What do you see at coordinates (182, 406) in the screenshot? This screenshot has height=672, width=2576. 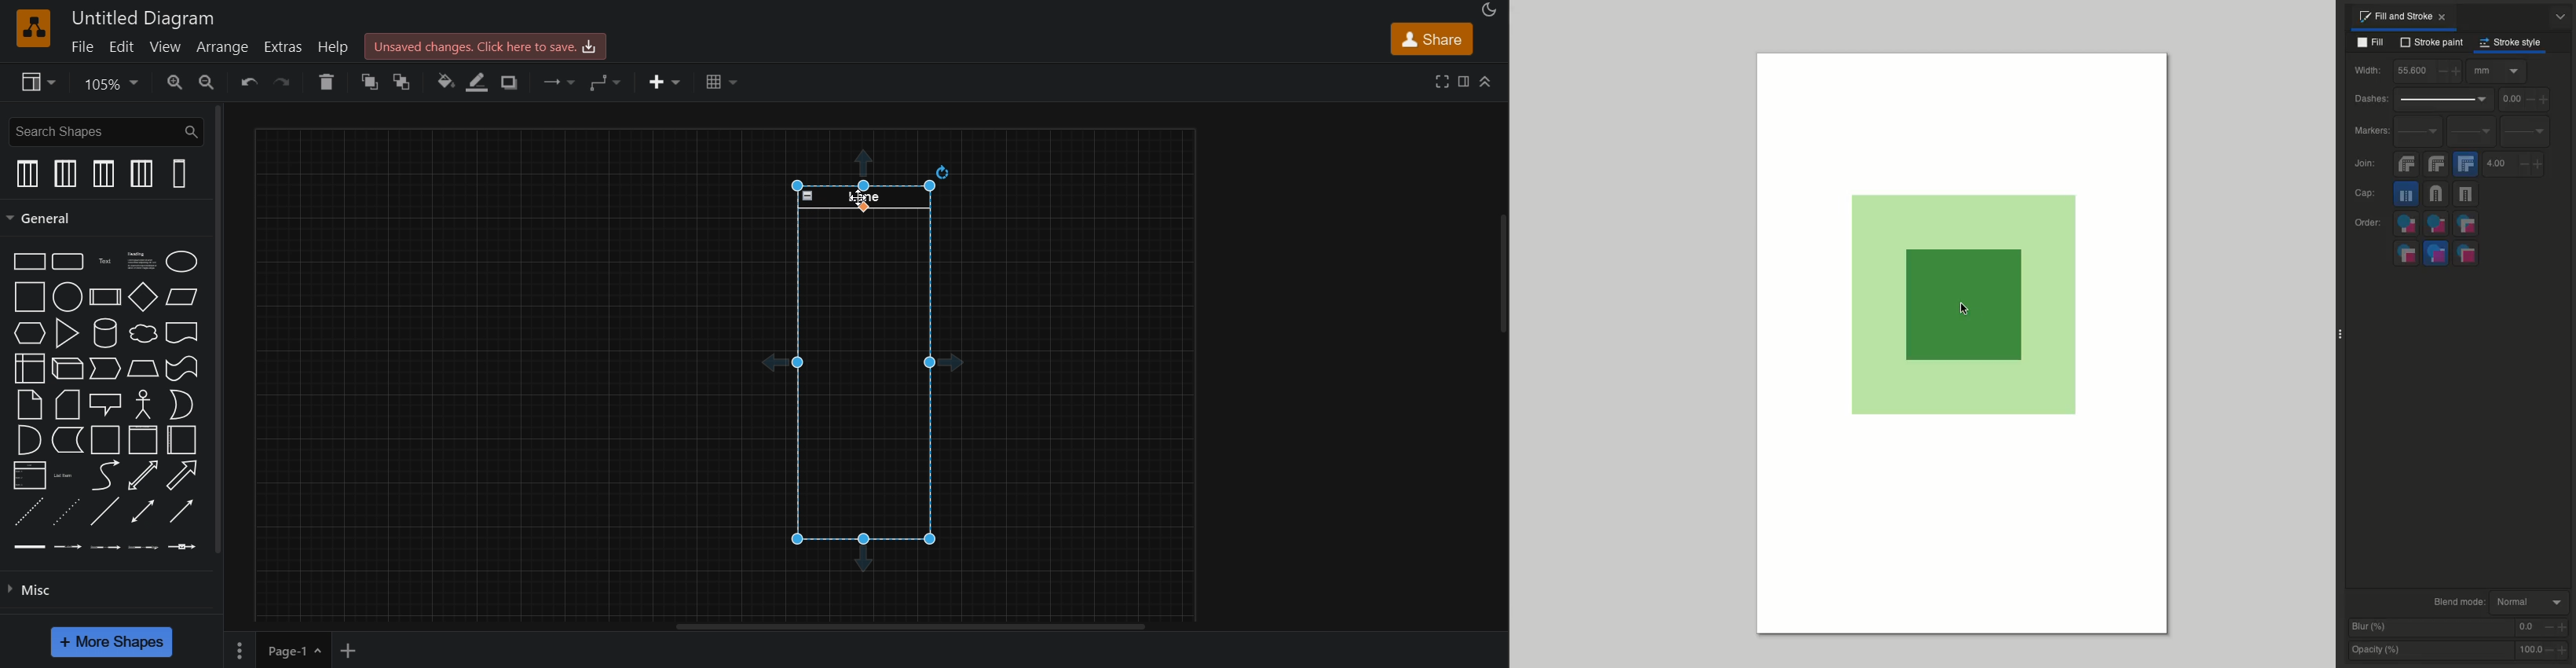 I see `or` at bounding box center [182, 406].